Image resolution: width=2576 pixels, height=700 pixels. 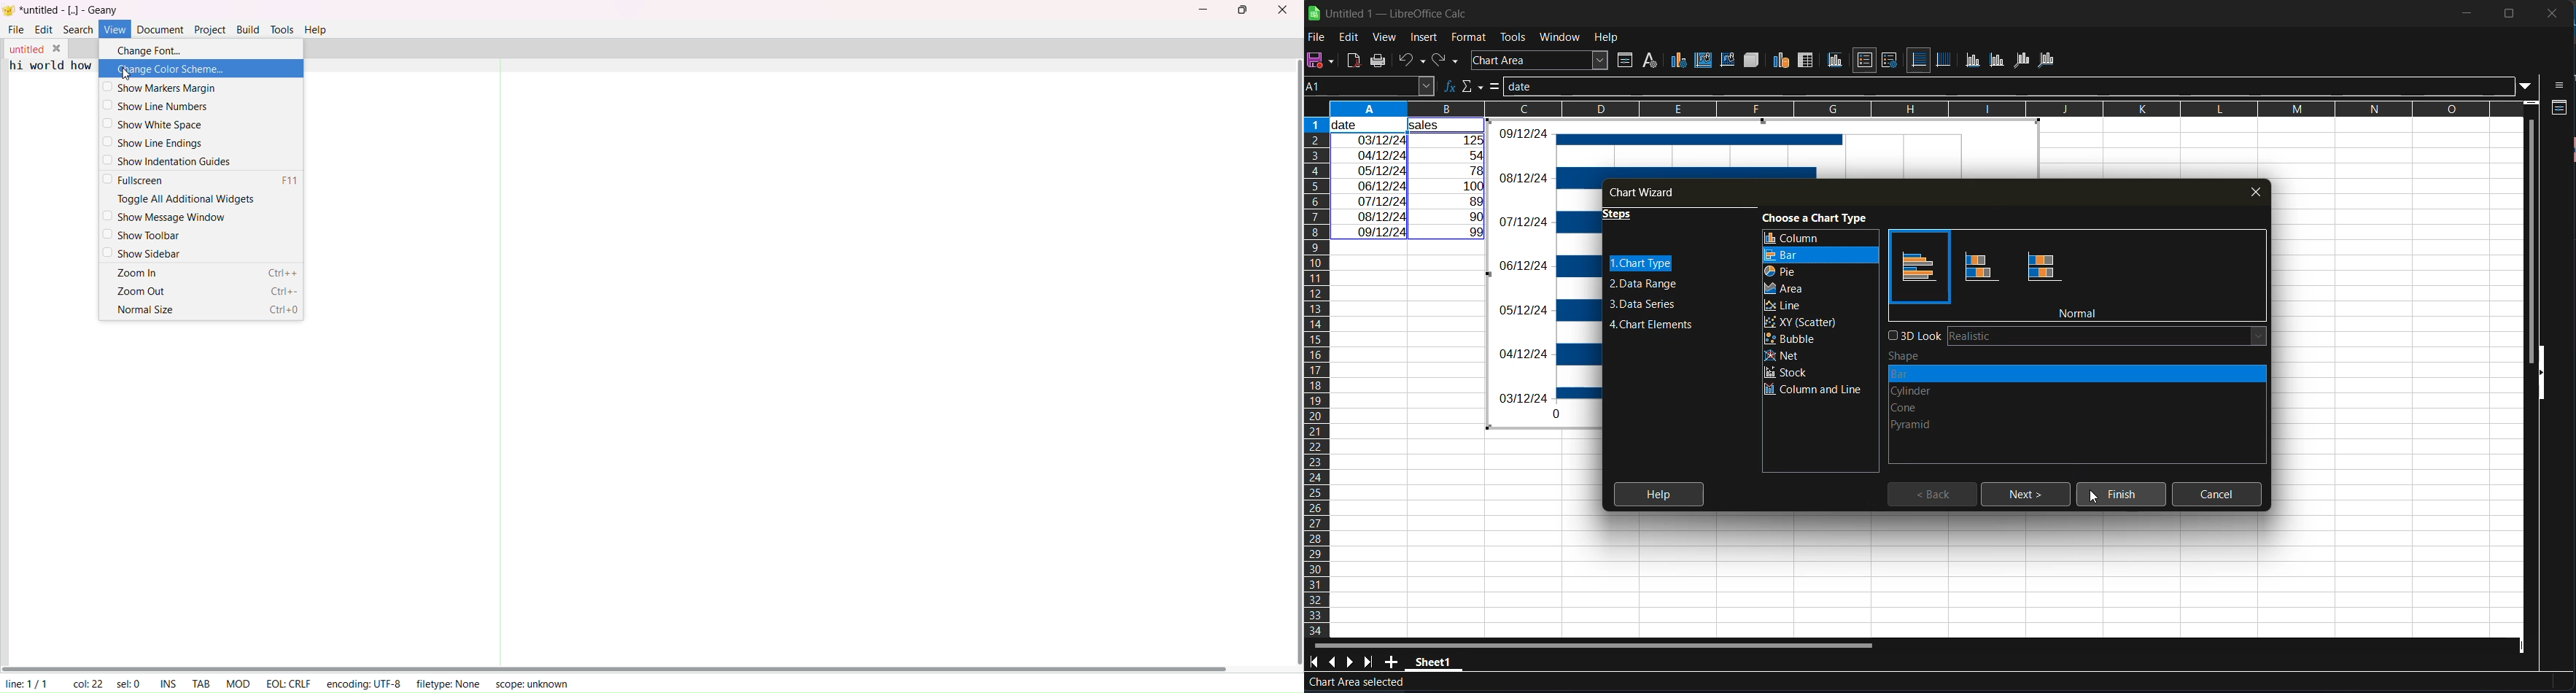 I want to click on select chart element, so click(x=1543, y=60).